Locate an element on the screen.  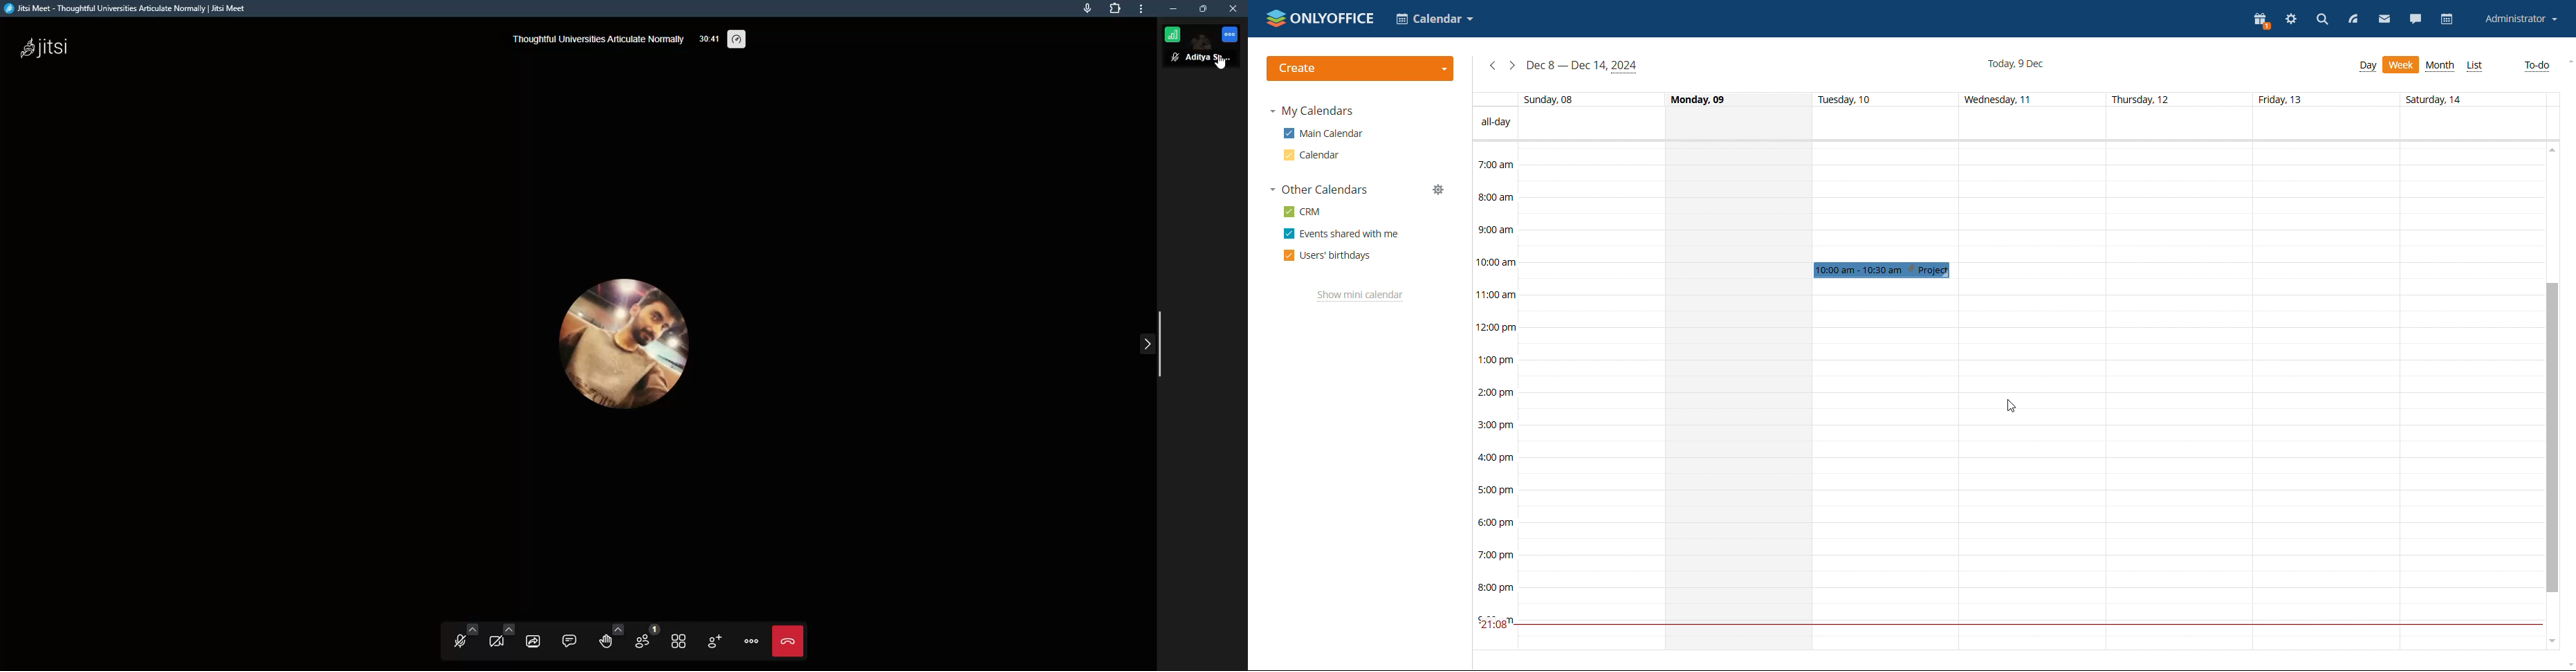
more is located at coordinates (1229, 34).